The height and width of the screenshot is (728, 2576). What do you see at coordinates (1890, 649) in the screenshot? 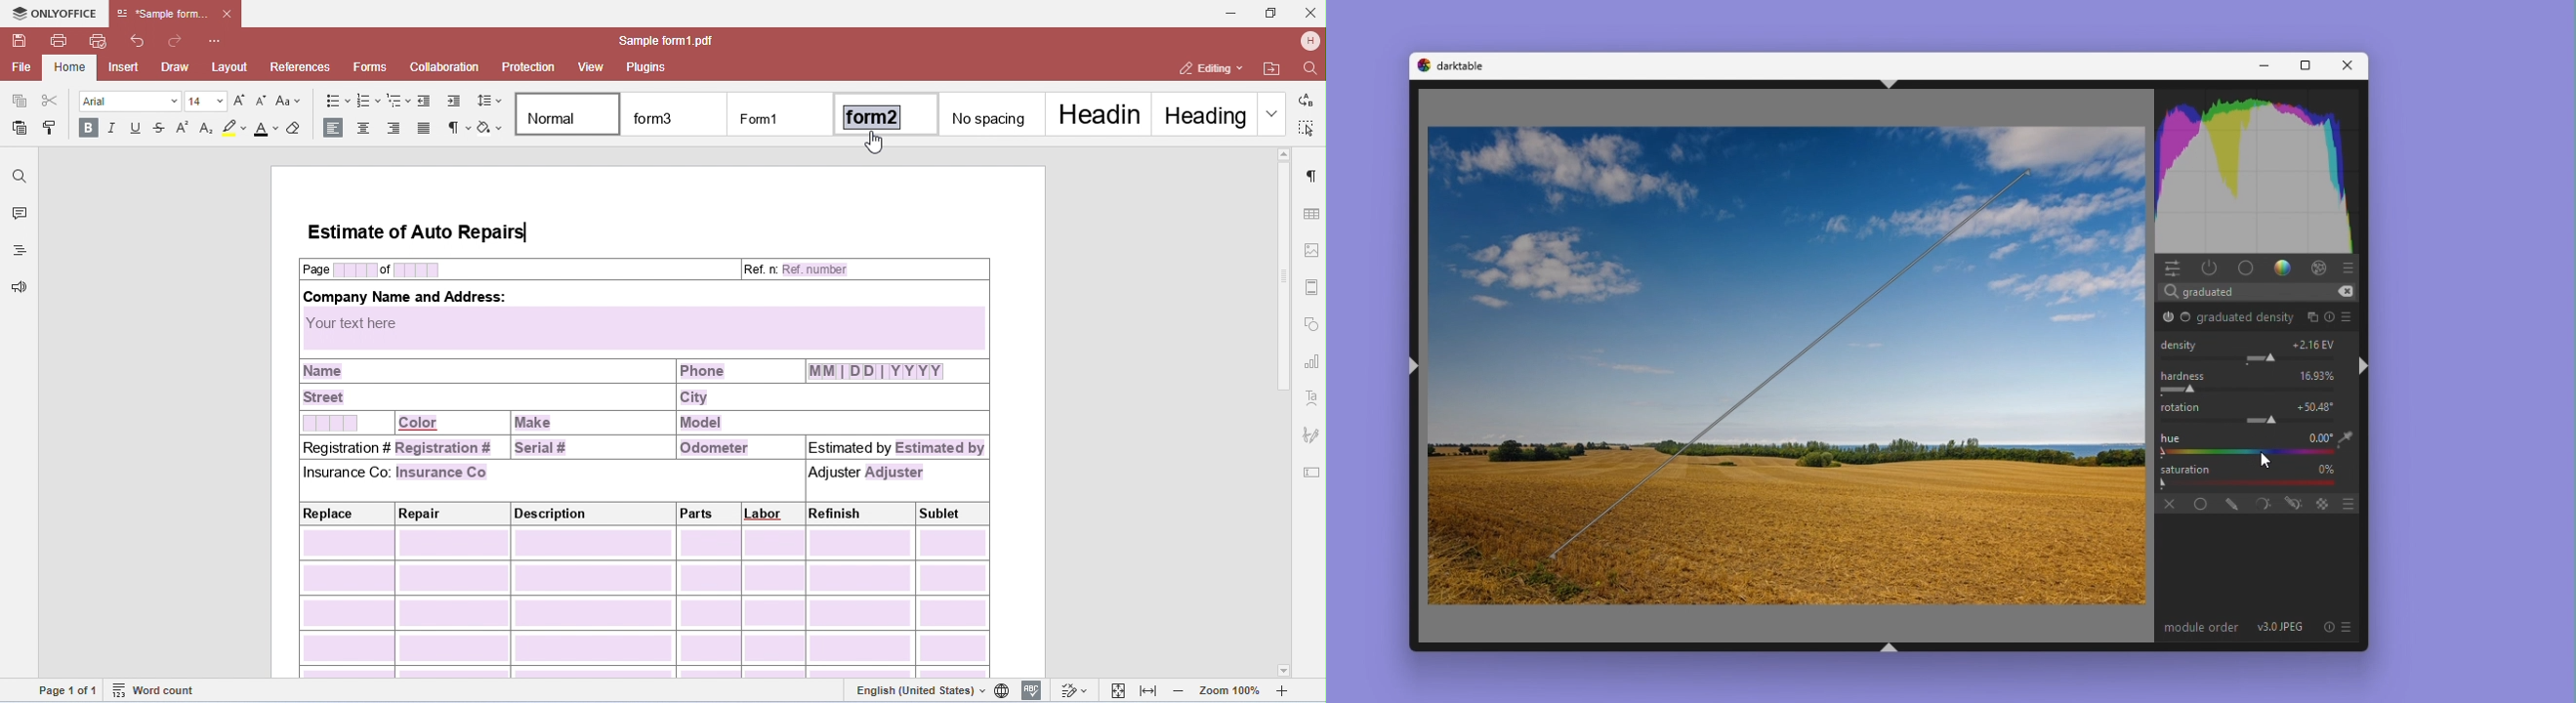
I see `shift+ctrl+b` at bounding box center [1890, 649].